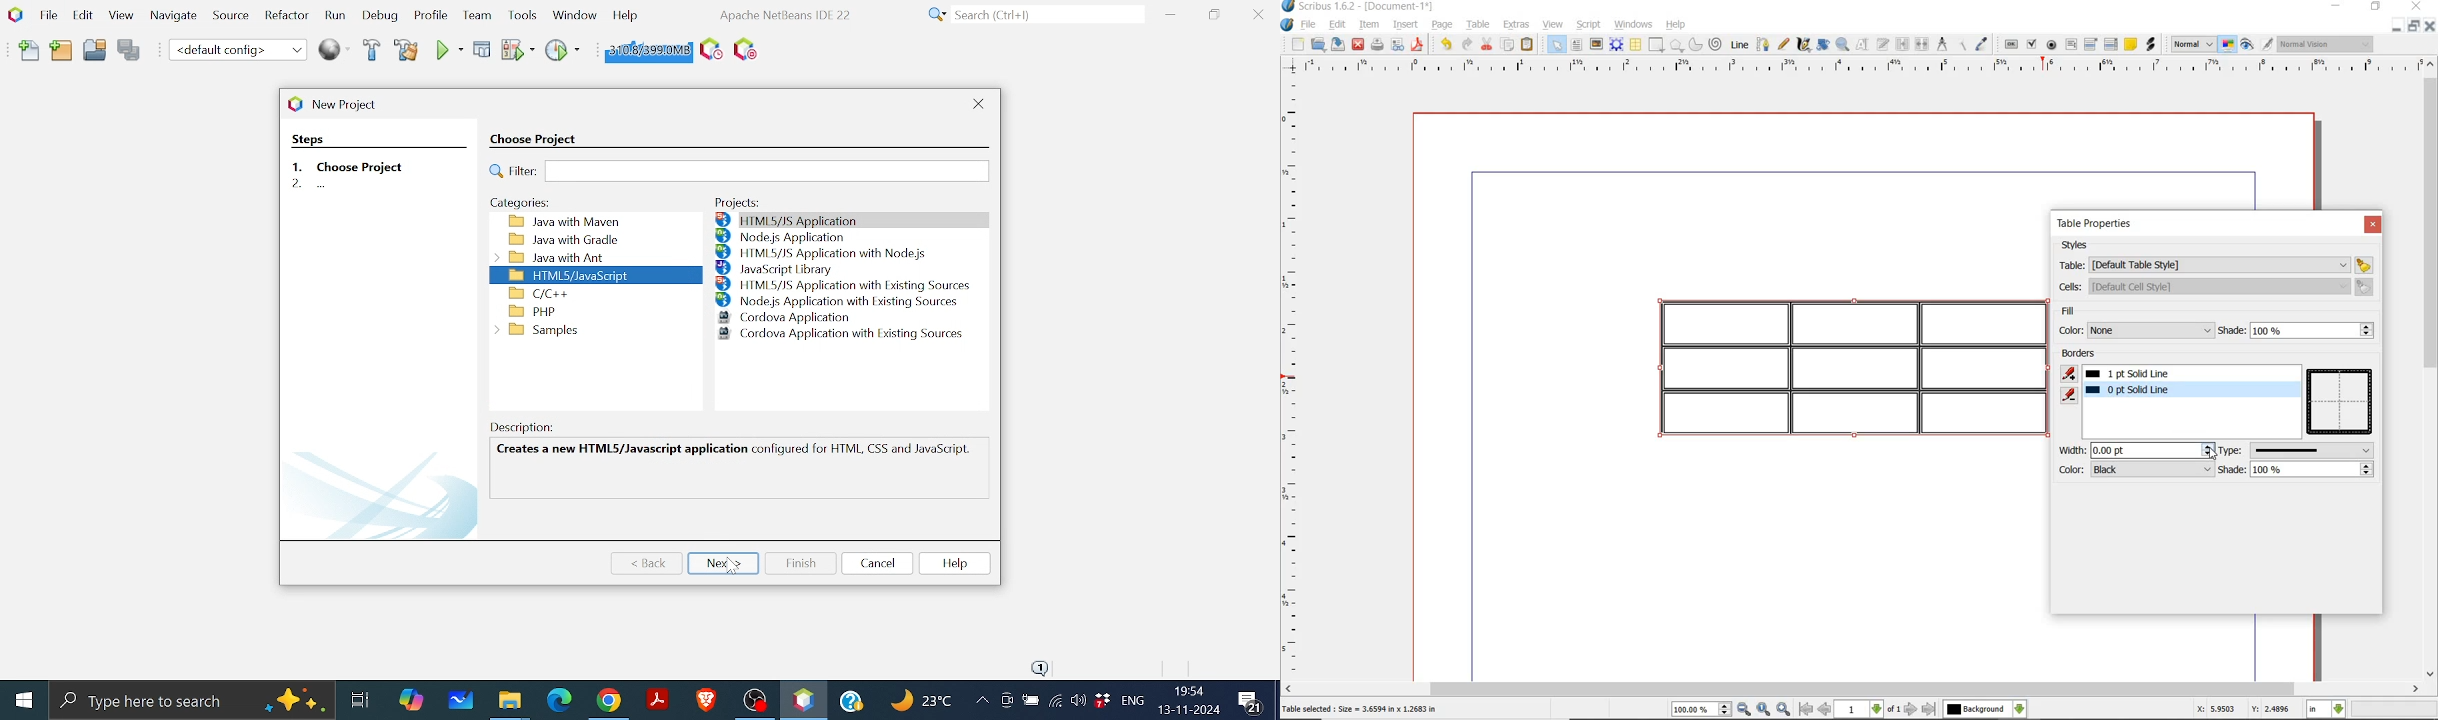 The width and height of the screenshot is (2464, 728). I want to click on Java with ant, so click(587, 257).